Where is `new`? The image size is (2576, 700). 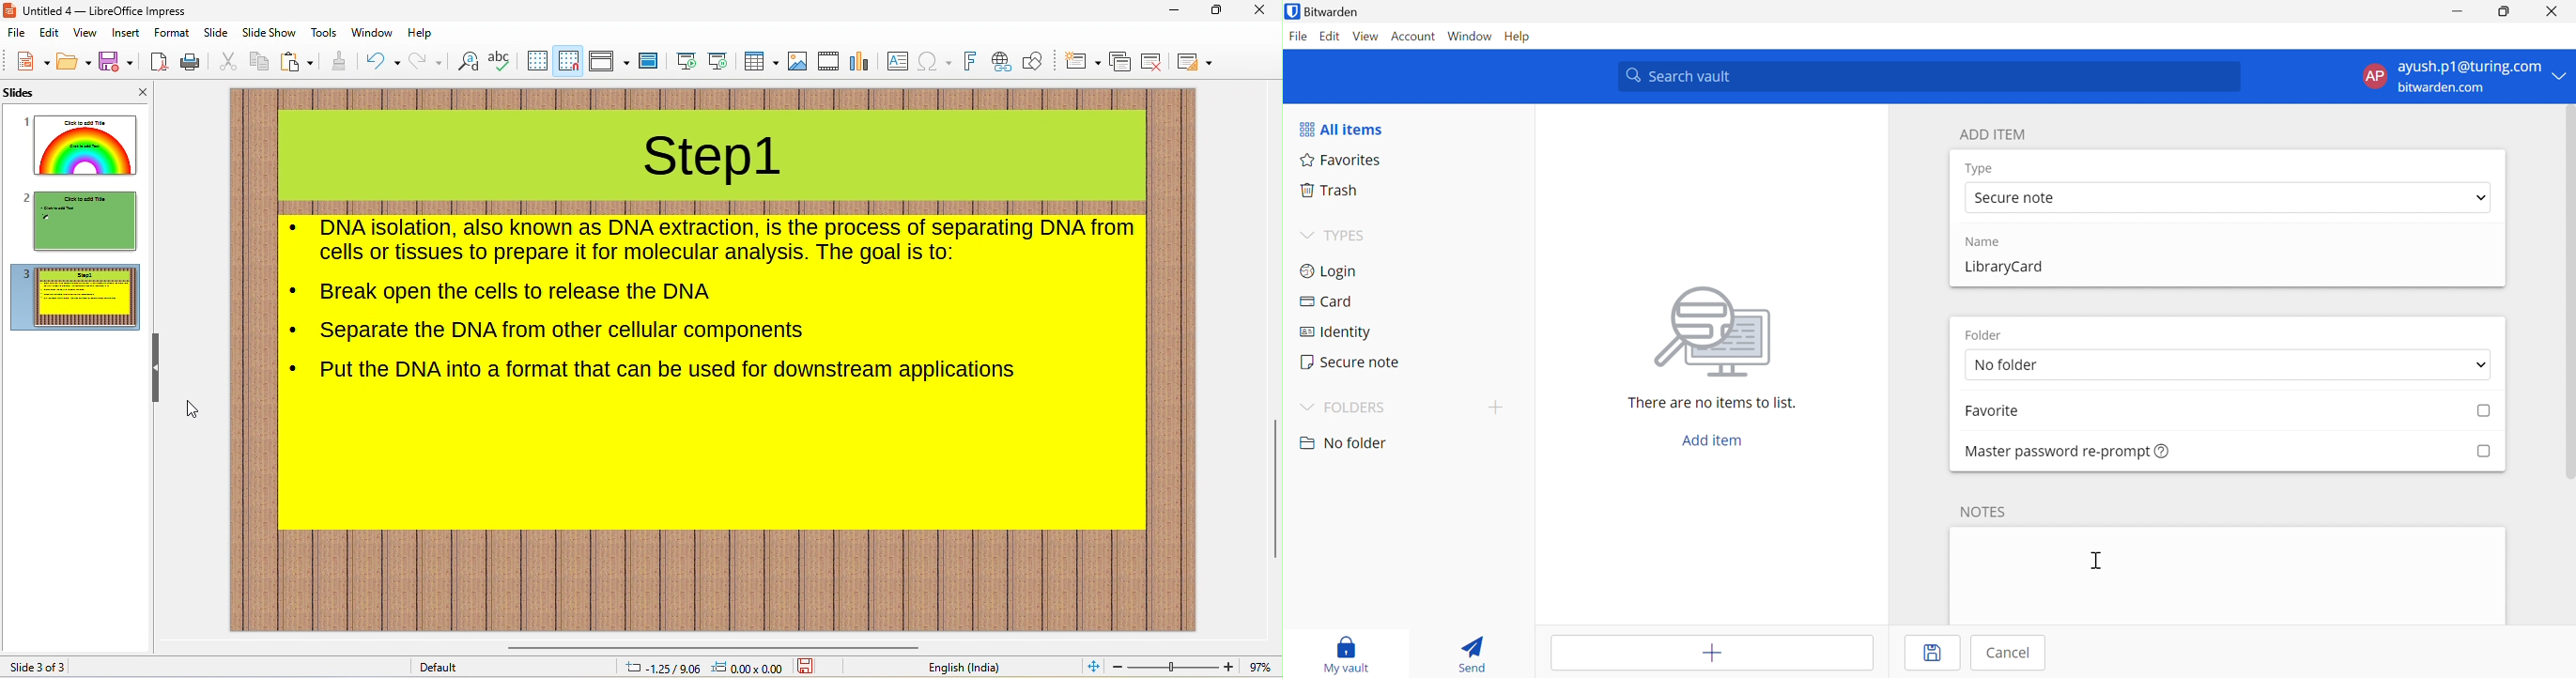
new is located at coordinates (31, 61).